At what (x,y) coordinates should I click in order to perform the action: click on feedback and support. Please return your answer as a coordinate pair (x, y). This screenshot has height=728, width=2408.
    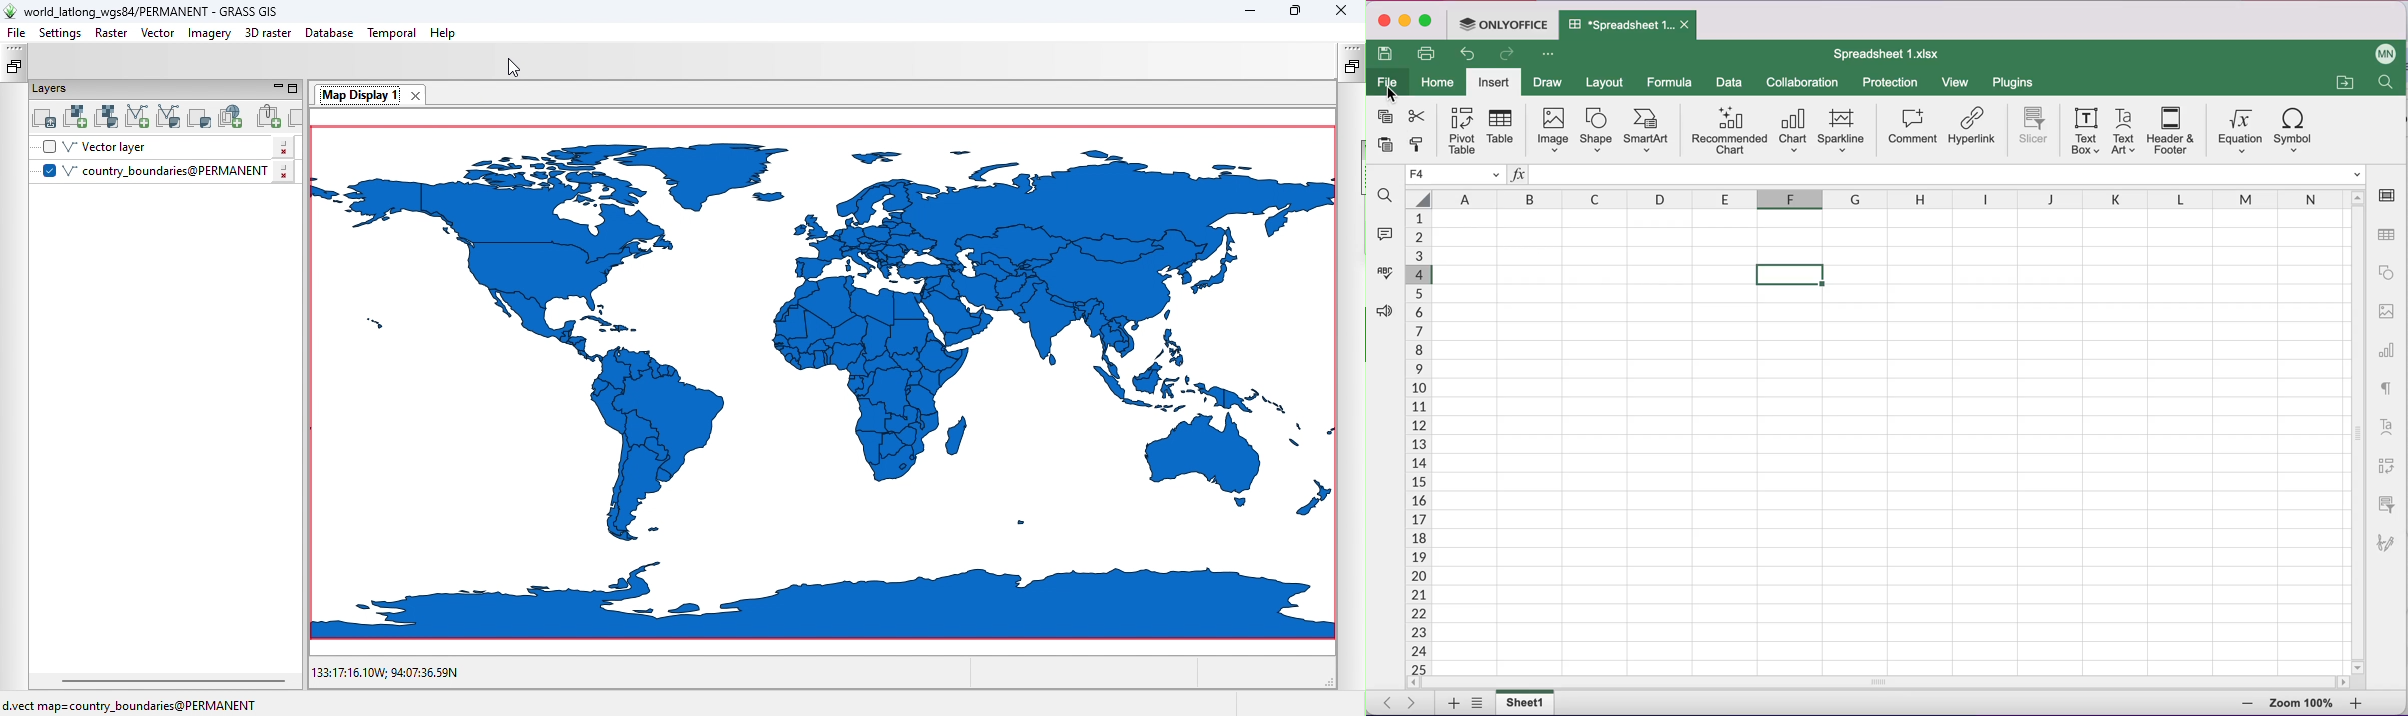
    Looking at the image, I should click on (1385, 310).